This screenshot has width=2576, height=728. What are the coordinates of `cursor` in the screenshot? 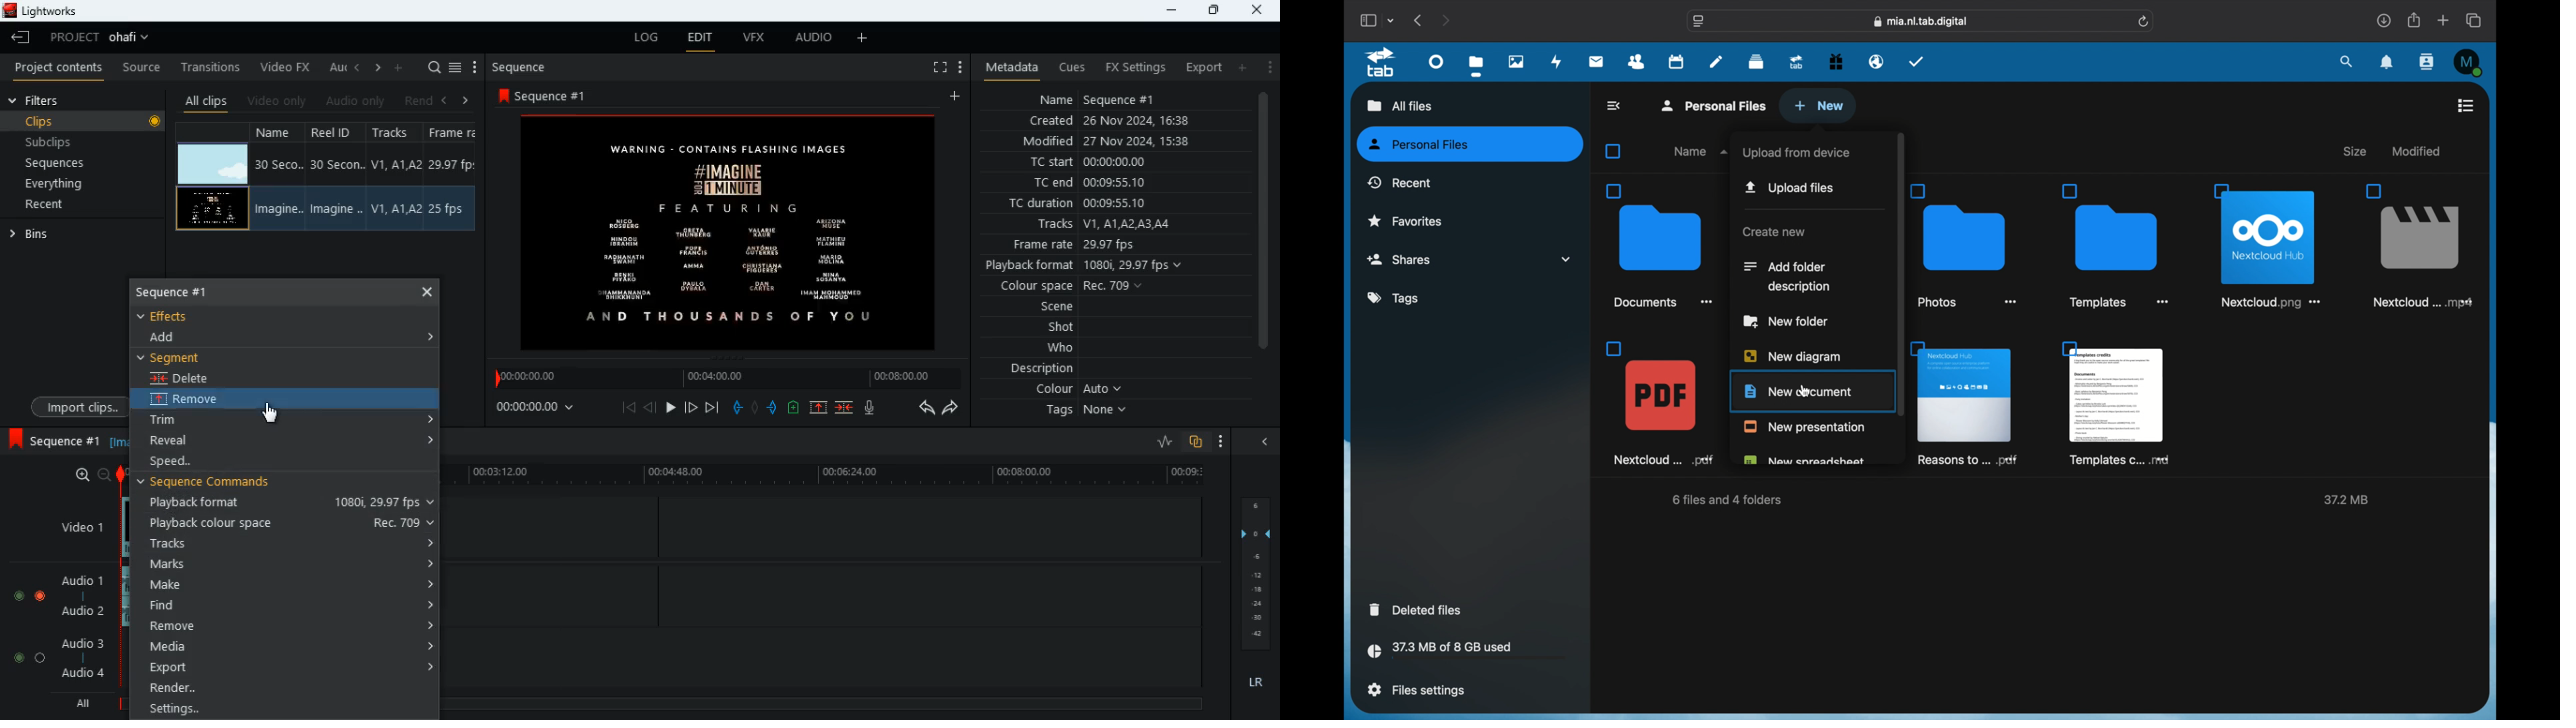 It's located at (270, 413).